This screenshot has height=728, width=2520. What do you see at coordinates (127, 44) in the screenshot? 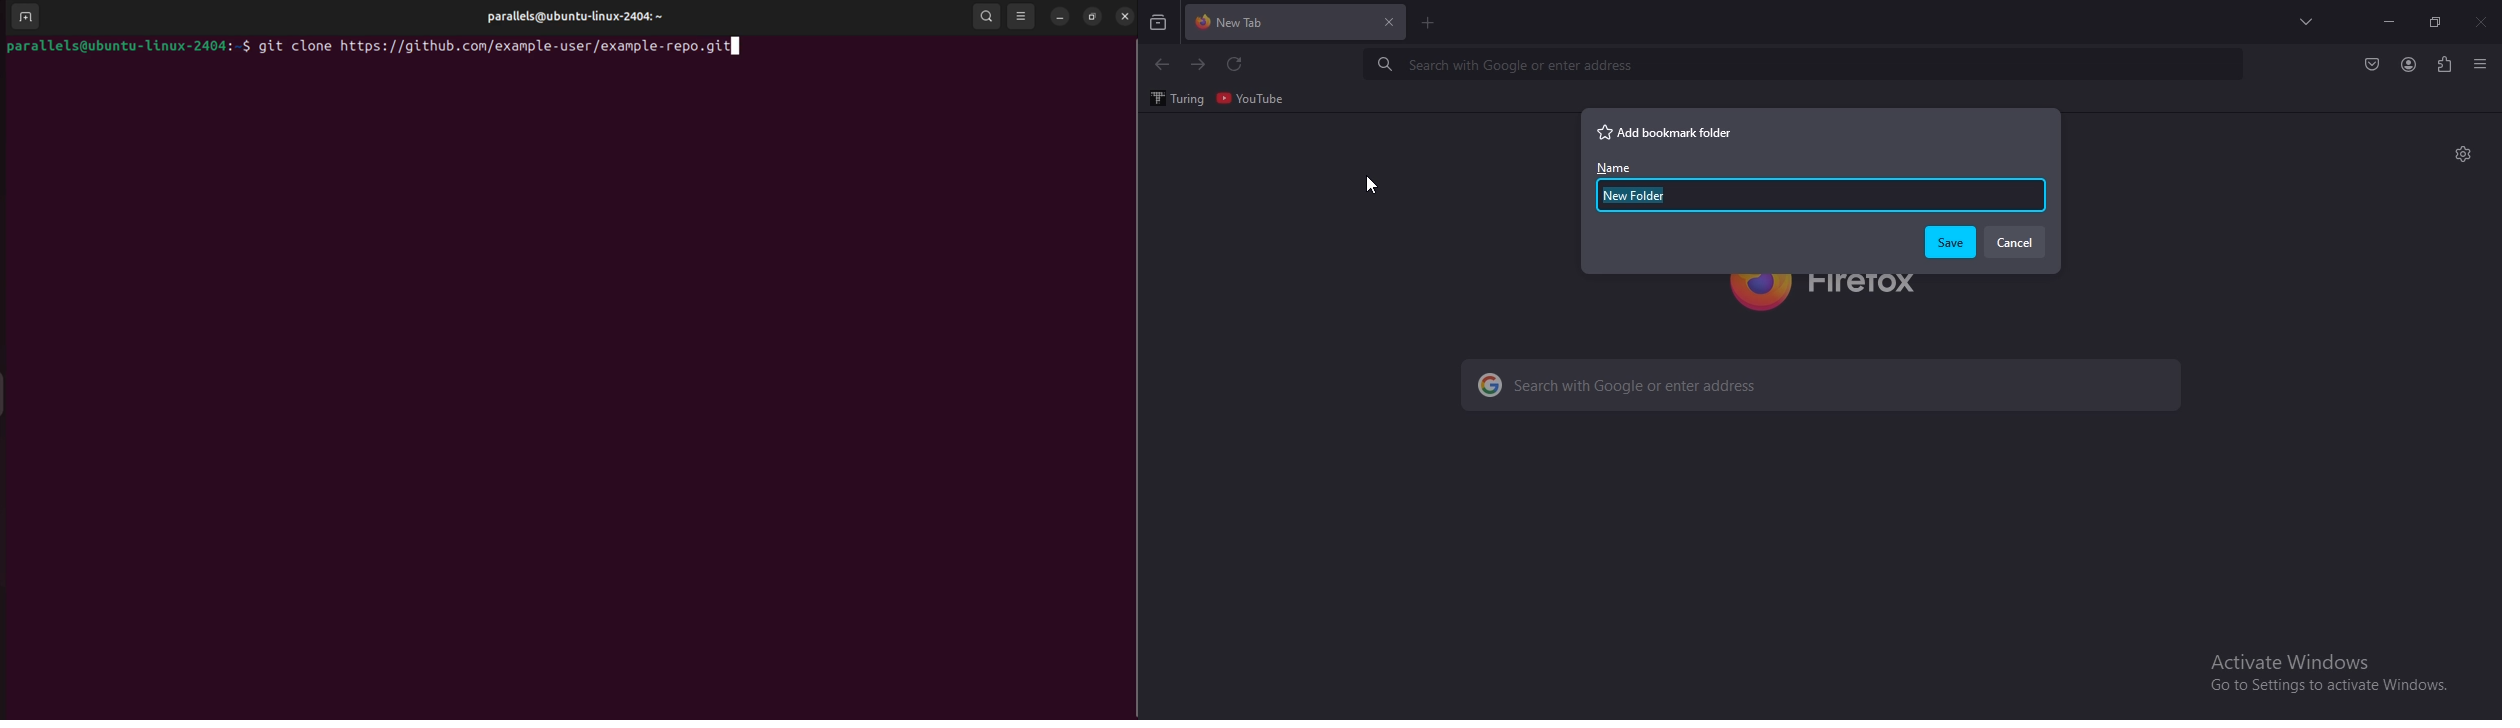
I see `bash prompt` at bounding box center [127, 44].